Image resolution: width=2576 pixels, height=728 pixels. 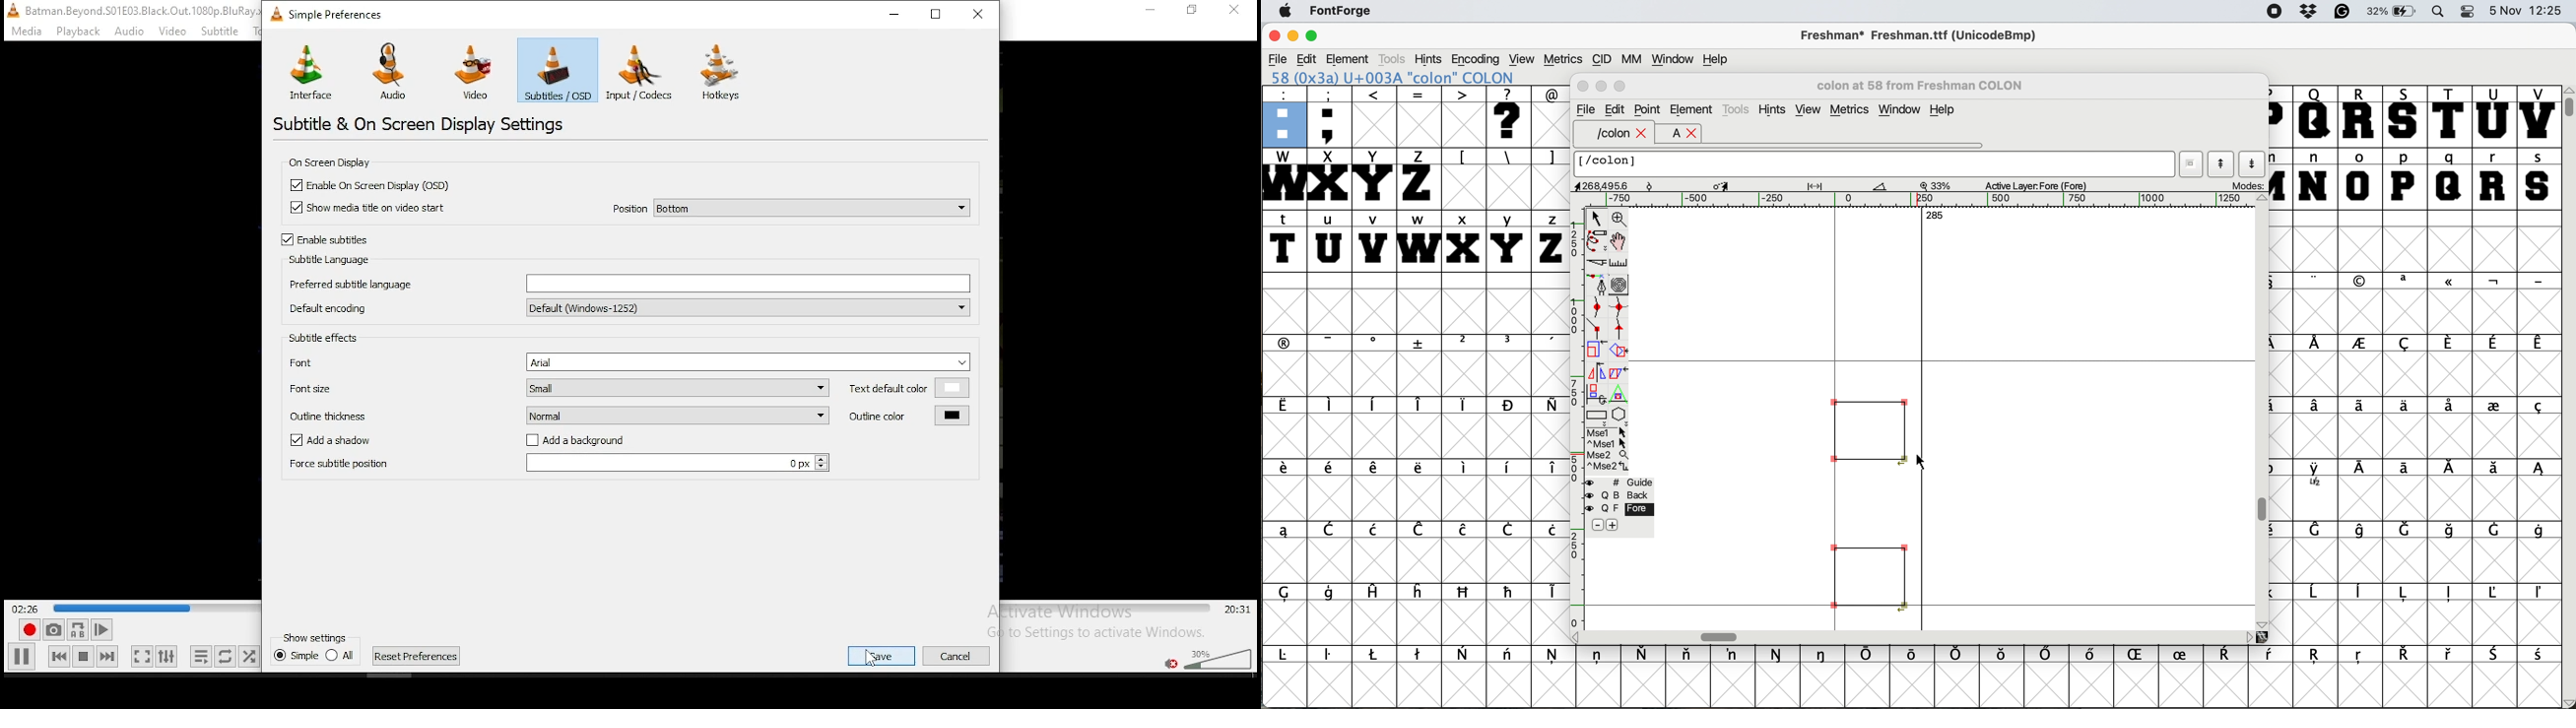 What do you see at coordinates (676, 464) in the screenshot?
I see `larger` at bounding box center [676, 464].